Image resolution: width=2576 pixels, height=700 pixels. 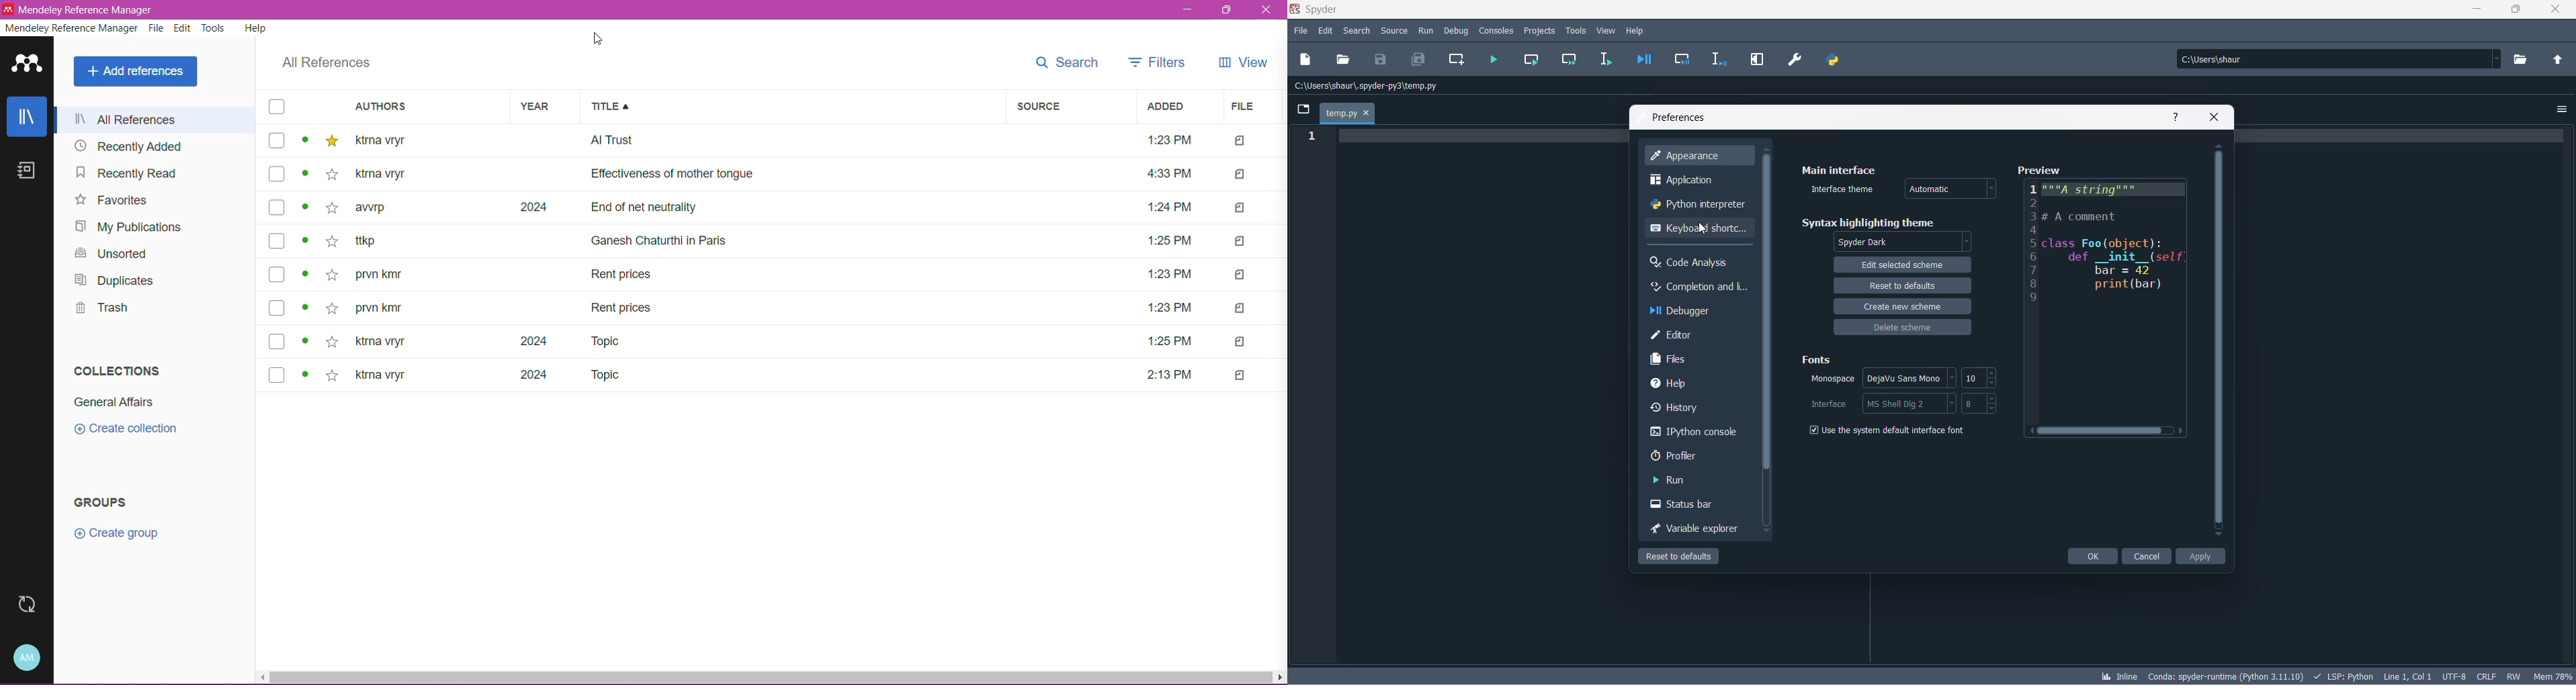 What do you see at coordinates (1494, 60) in the screenshot?
I see `run file` at bounding box center [1494, 60].